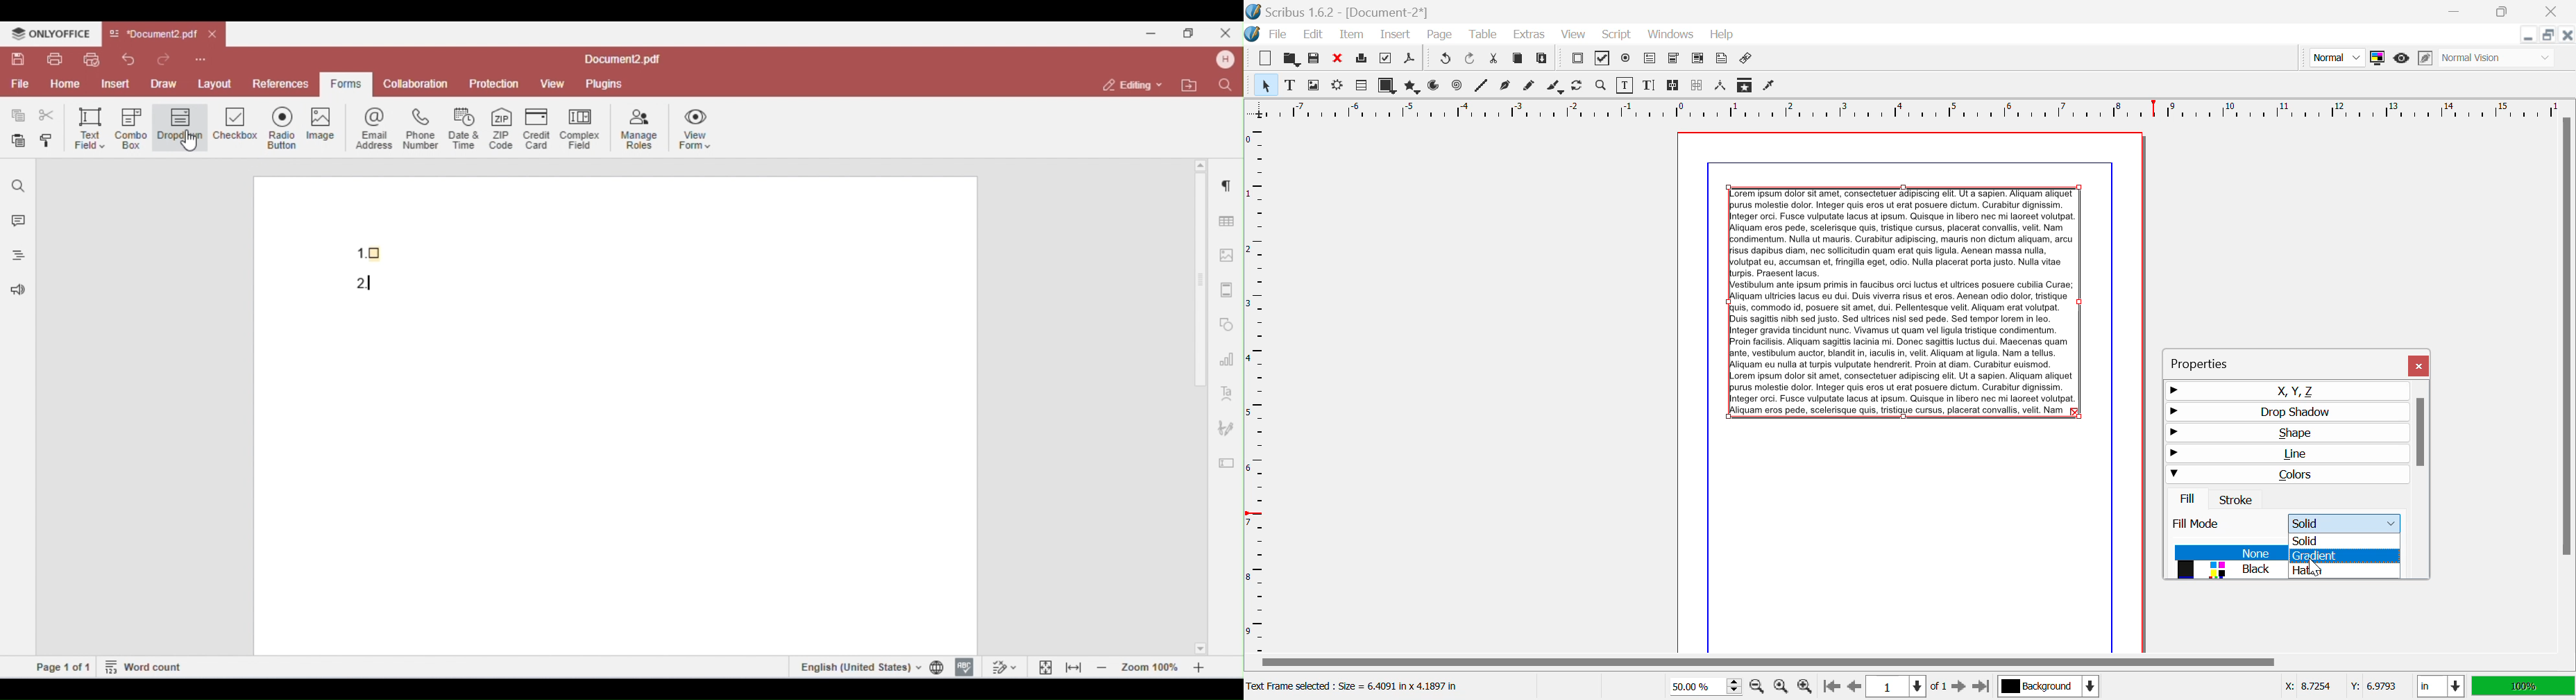 The height and width of the screenshot is (700, 2576). I want to click on Windows, so click(1671, 34).